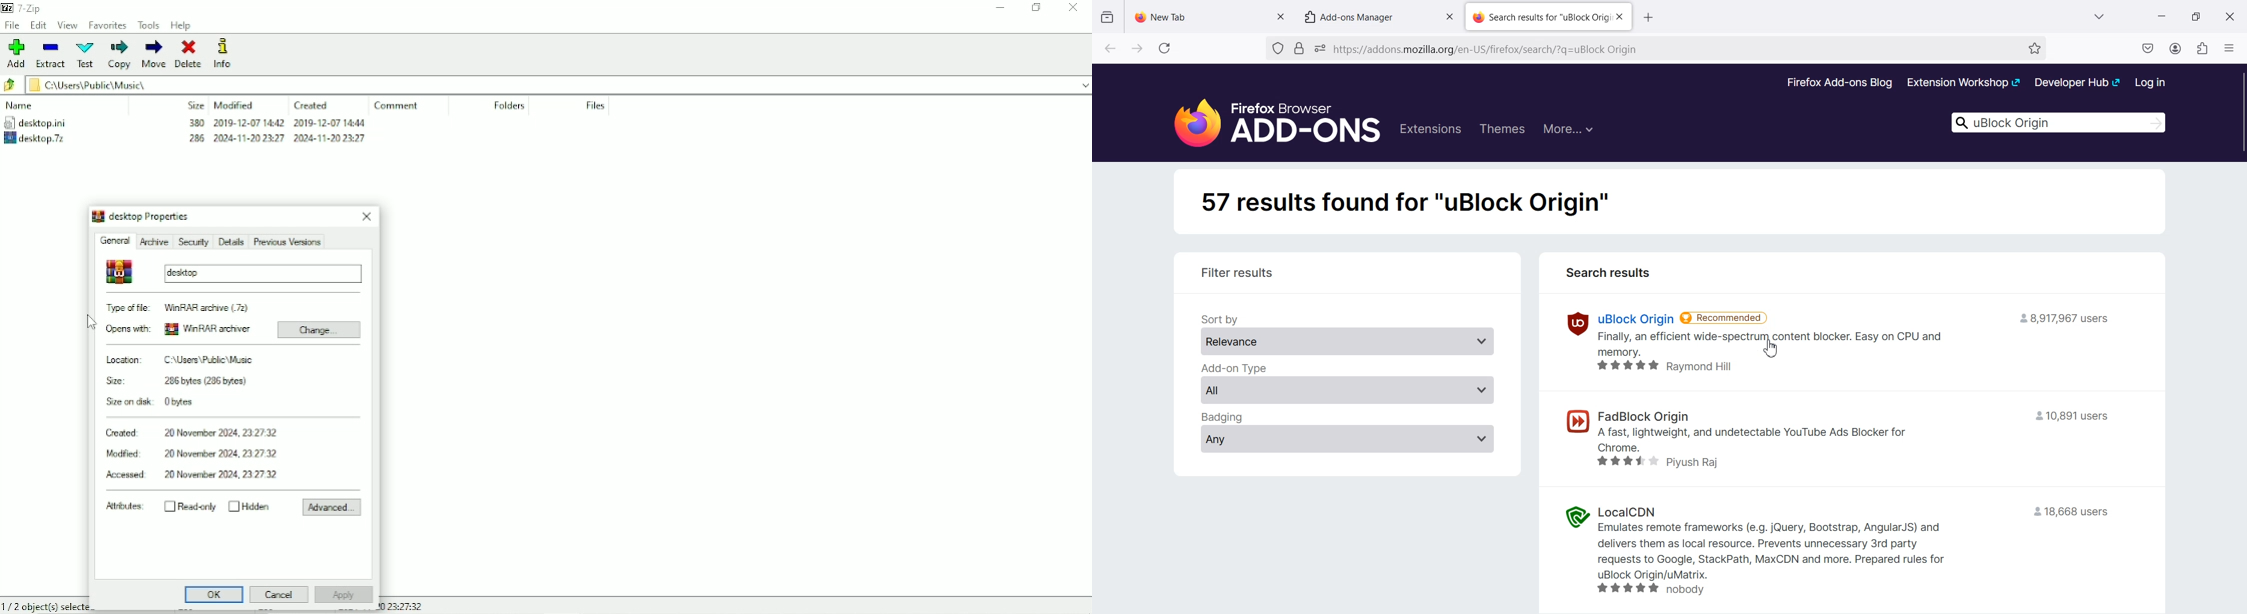 The height and width of the screenshot is (616, 2268). I want to click on Folders, so click(511, 105).